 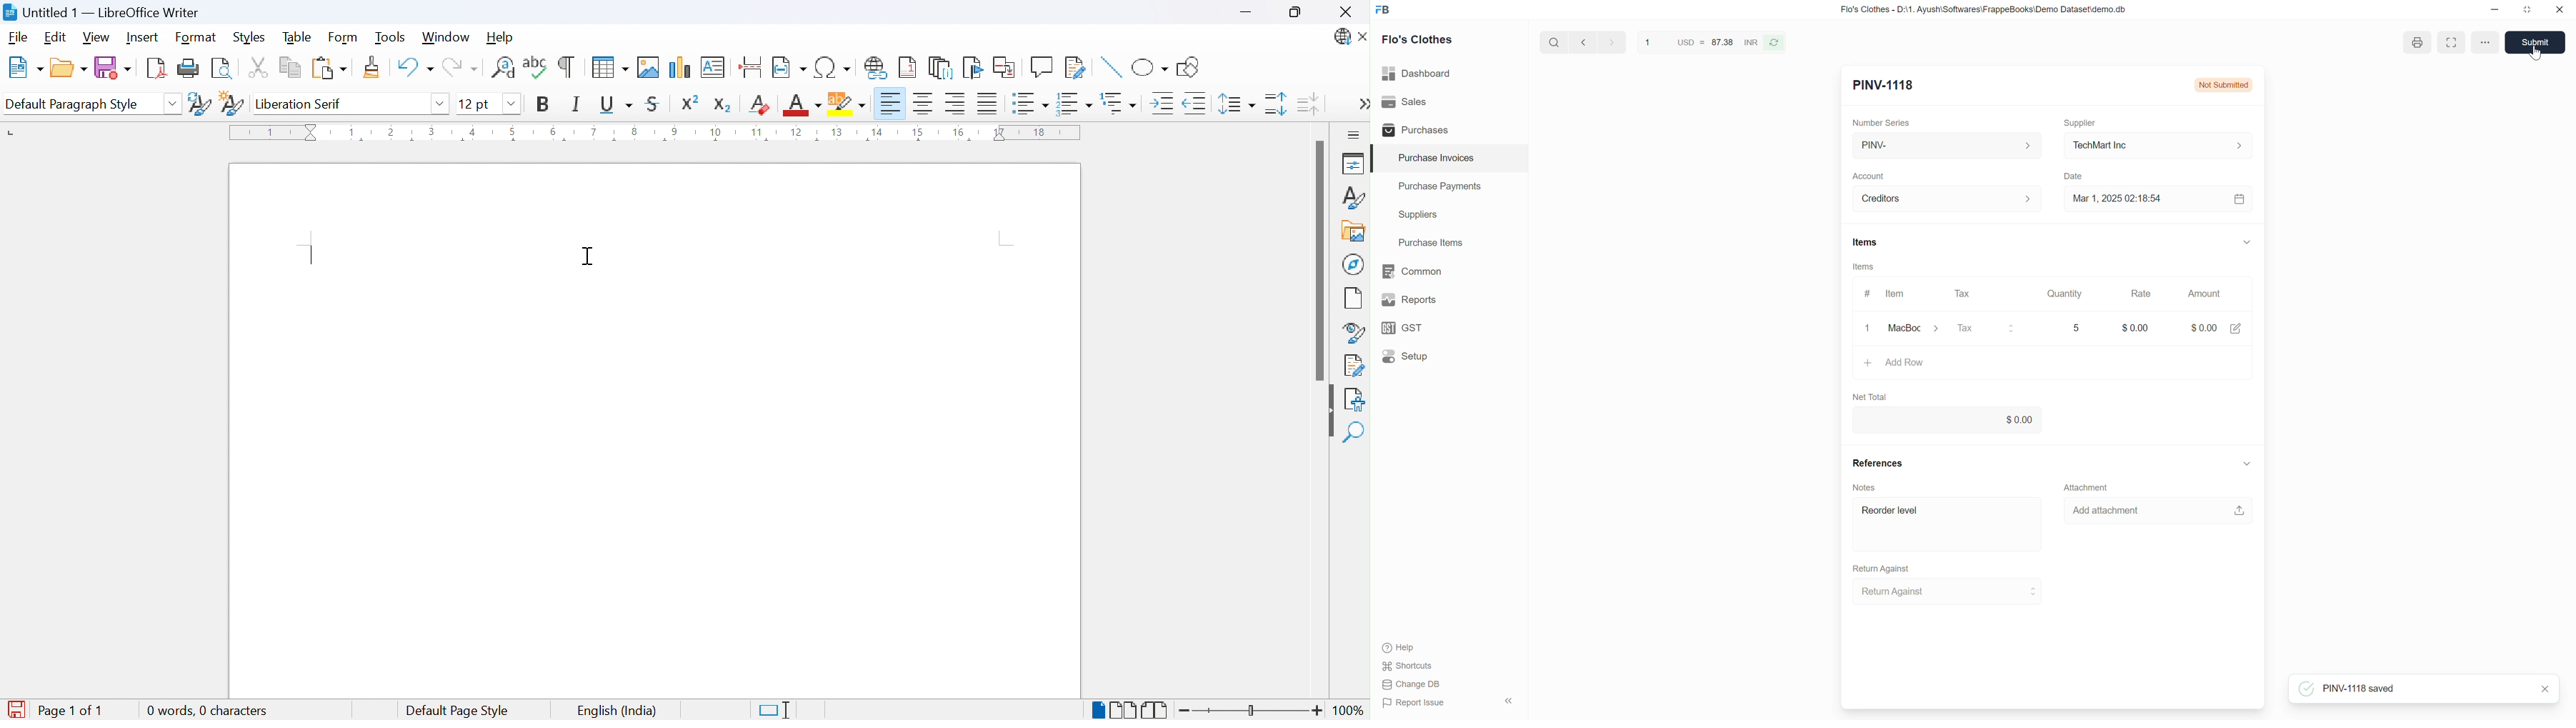 What do you see at coordinates (1449, 243) in the screenshot?
I see `Purchase Items` at bounding box center [1449, 243].